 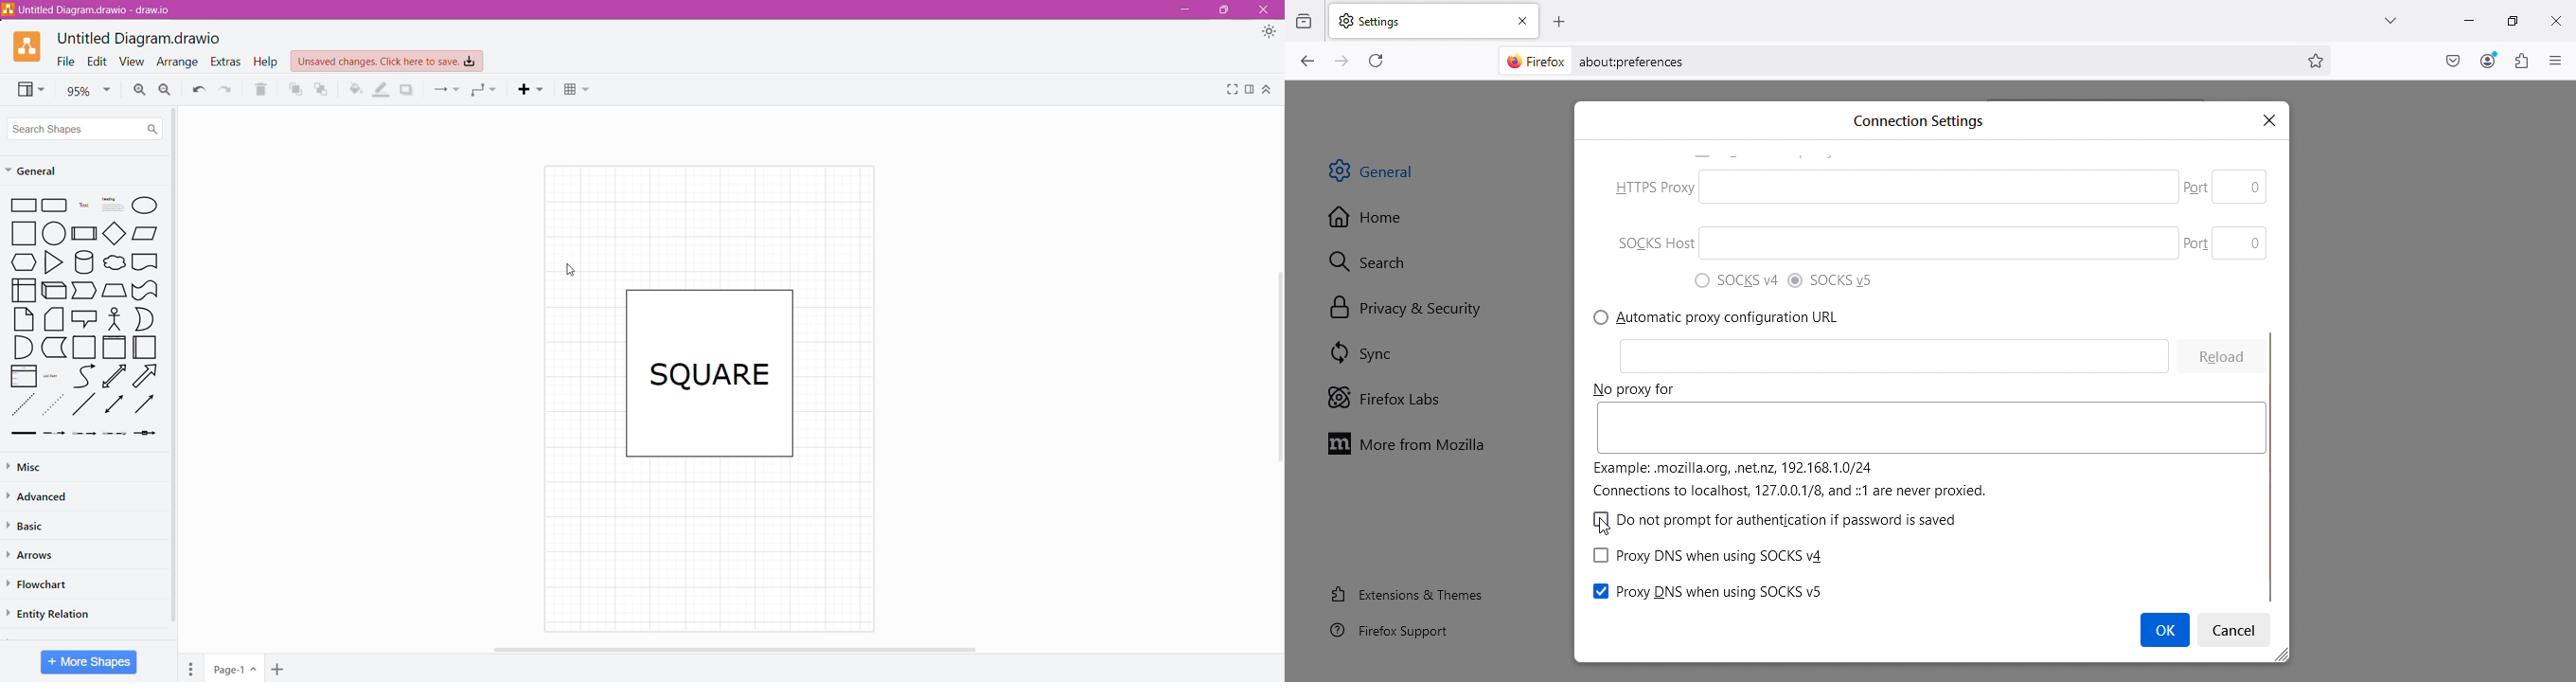 I want to click on Home, so click(x=1366, y=218).